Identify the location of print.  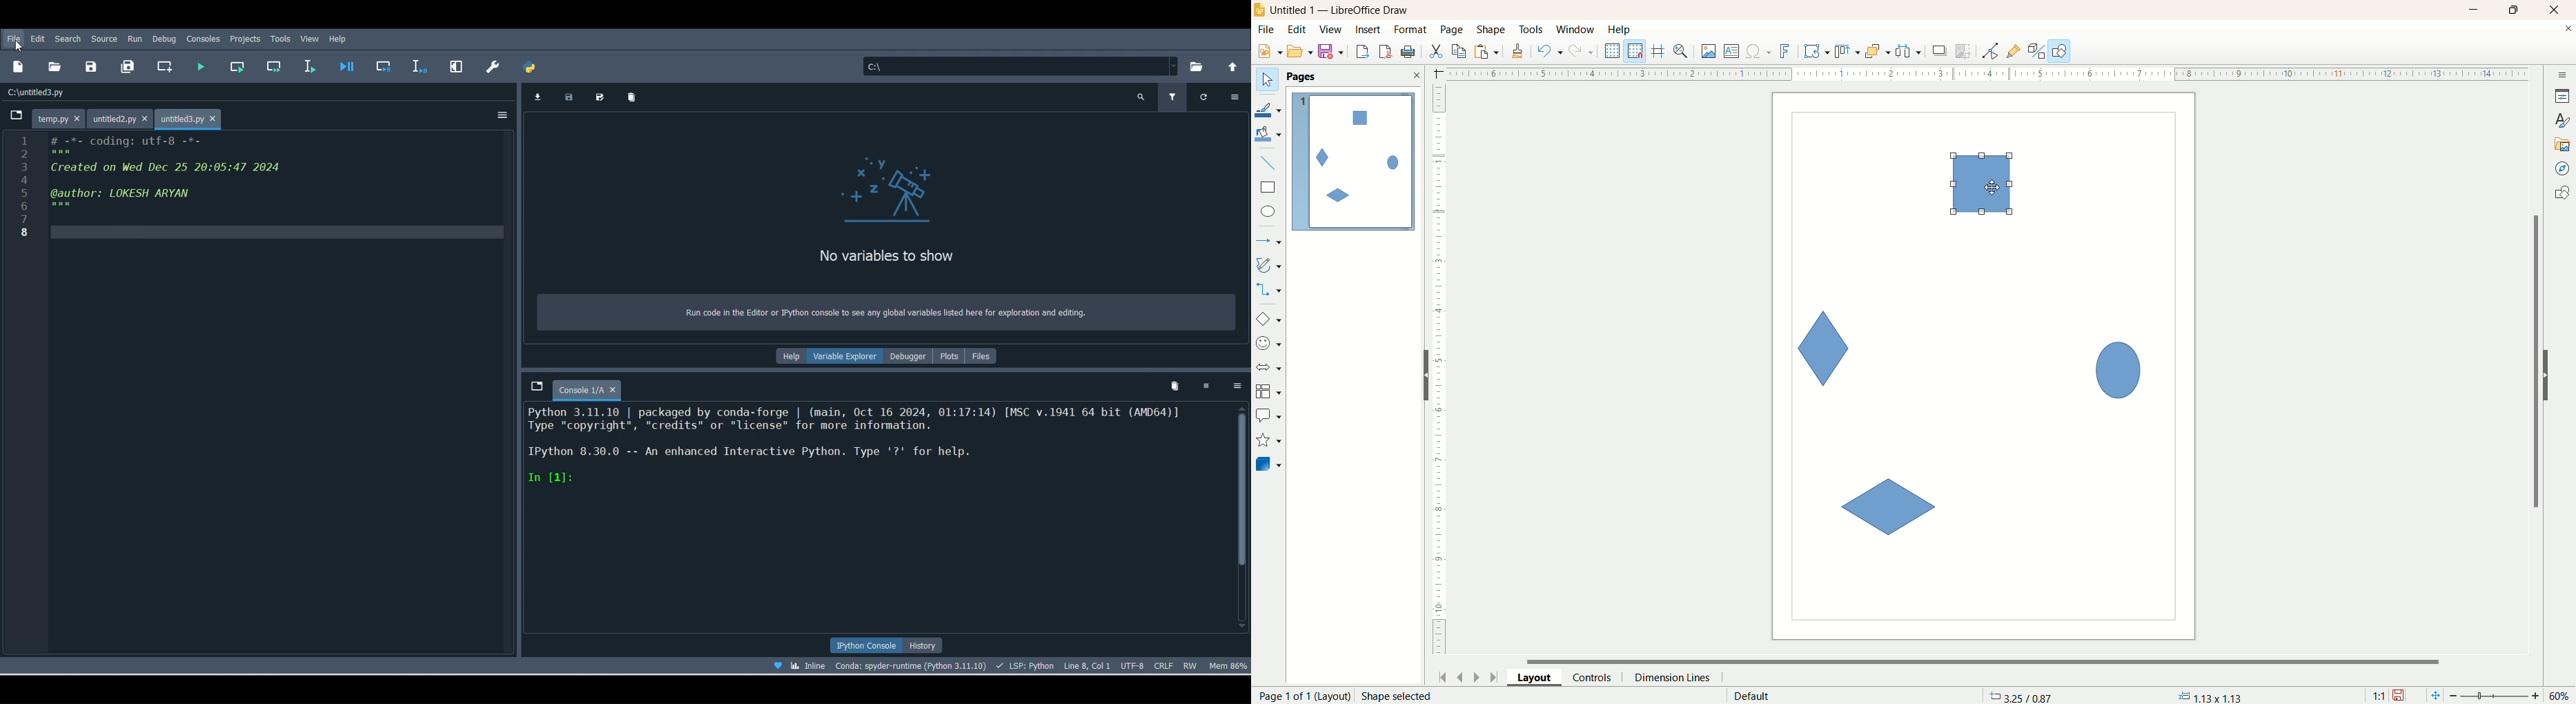
(1387, 51).